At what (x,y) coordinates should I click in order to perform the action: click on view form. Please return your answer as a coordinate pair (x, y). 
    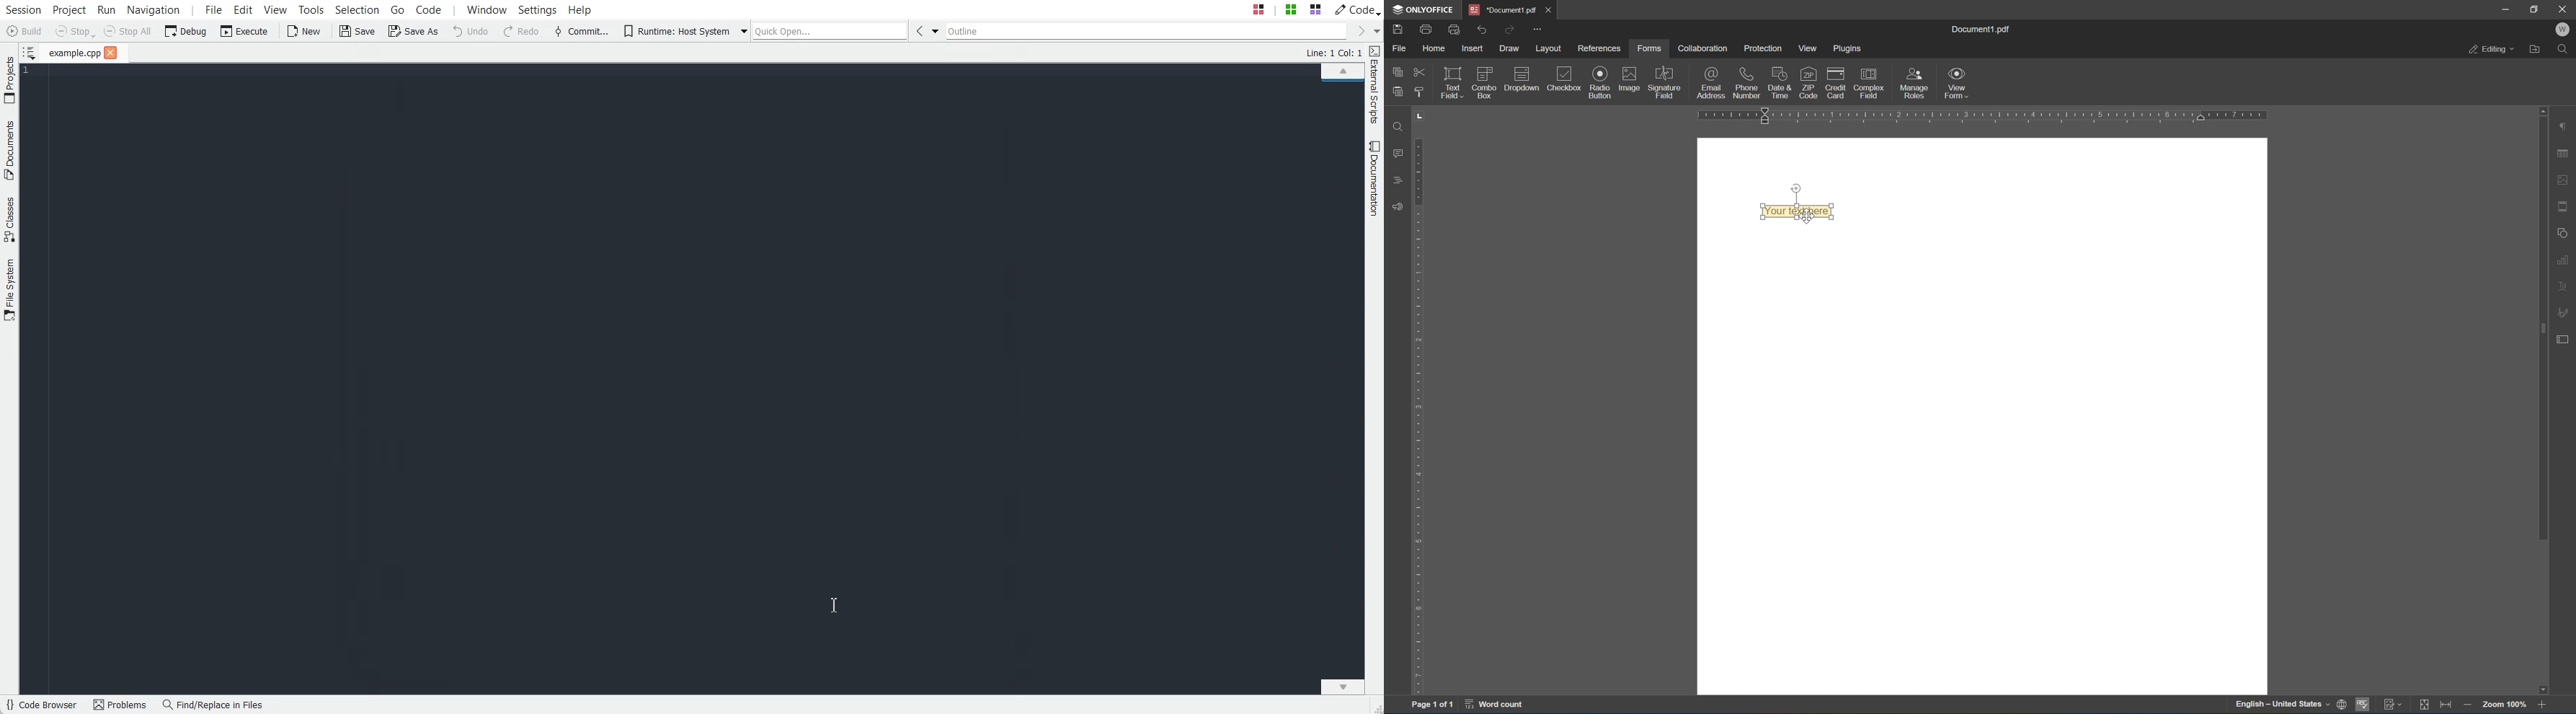
    Looking at the image, I should click on (1959, 82).